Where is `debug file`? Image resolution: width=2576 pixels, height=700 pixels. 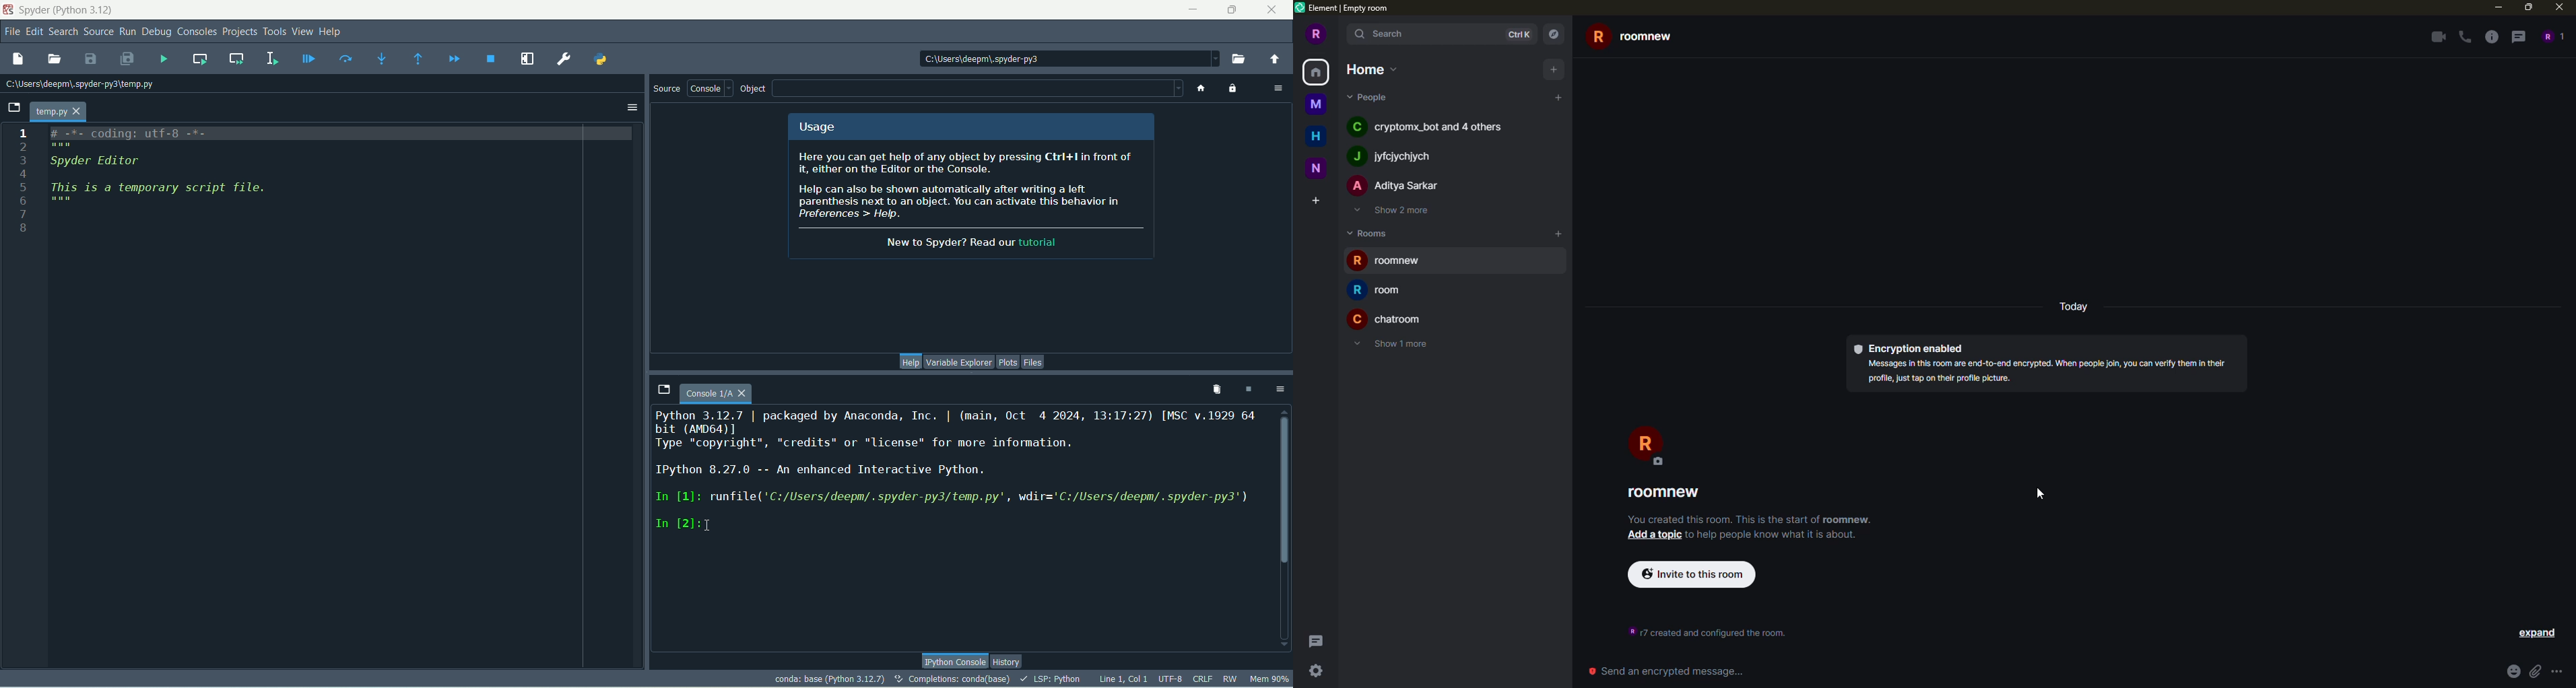
debug file is located at coordinates (308, 61).